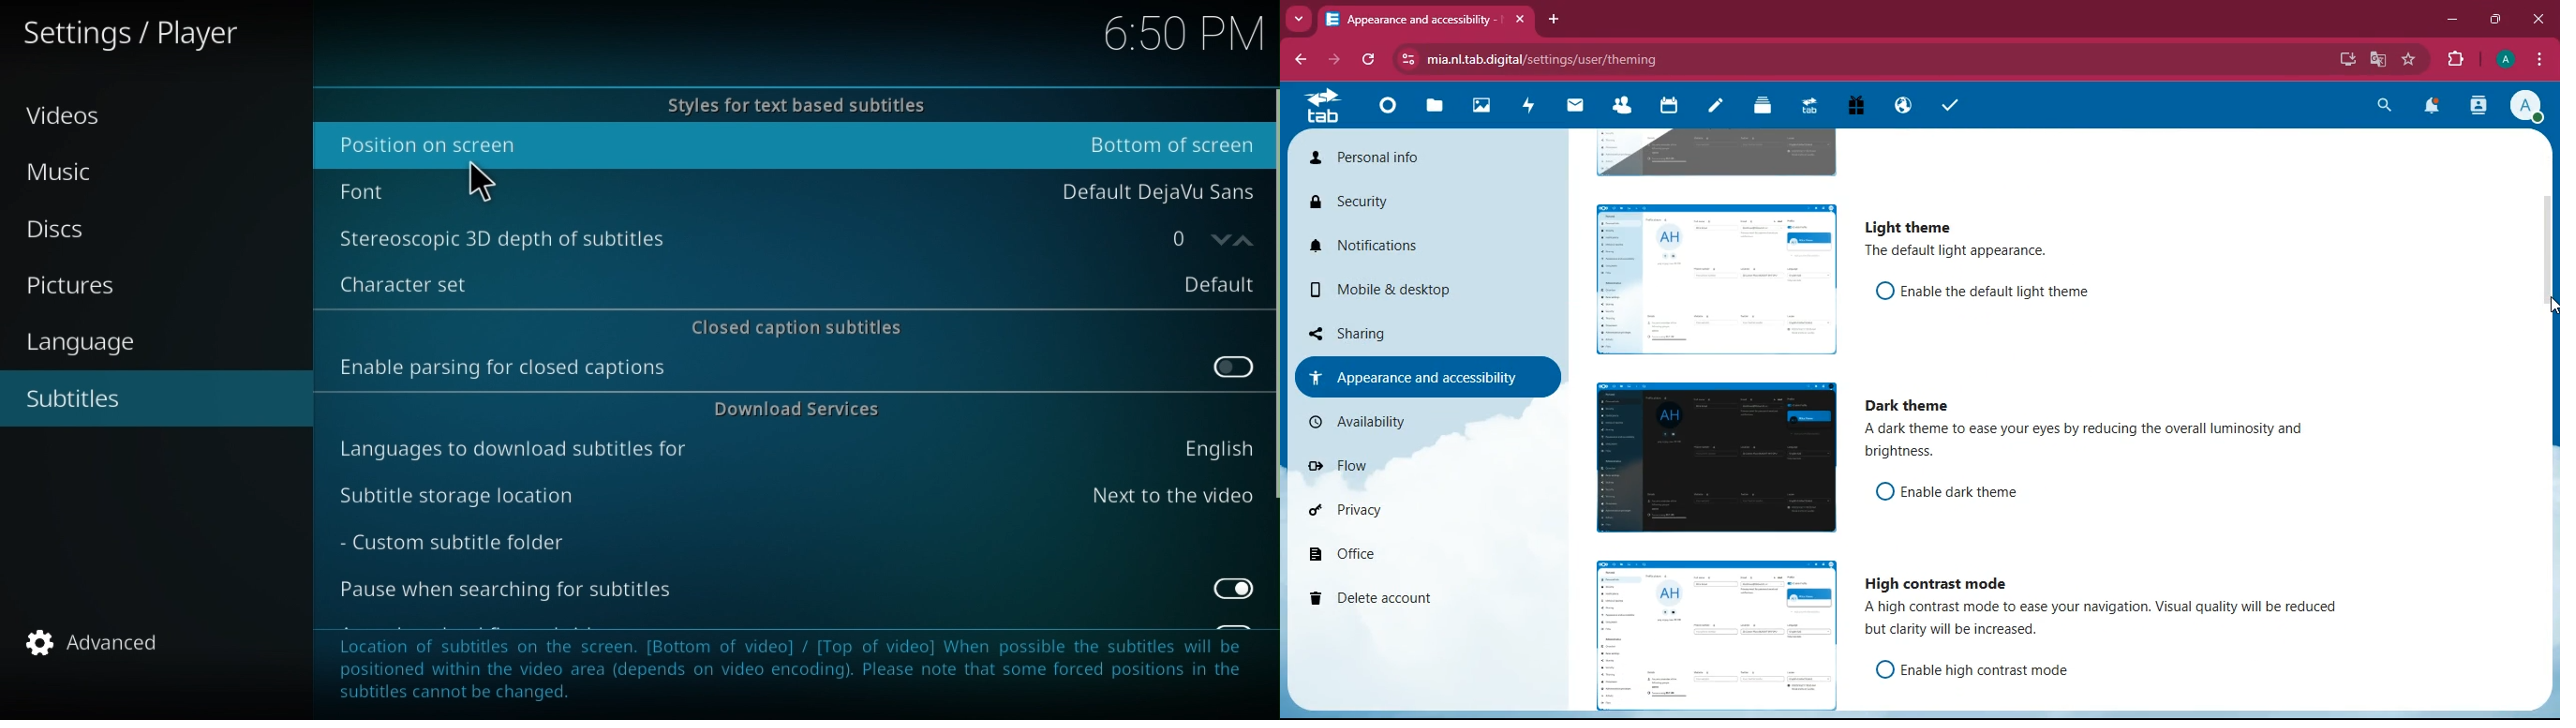  I want to click on Enable parsing for closed captions, so click(793, 372).